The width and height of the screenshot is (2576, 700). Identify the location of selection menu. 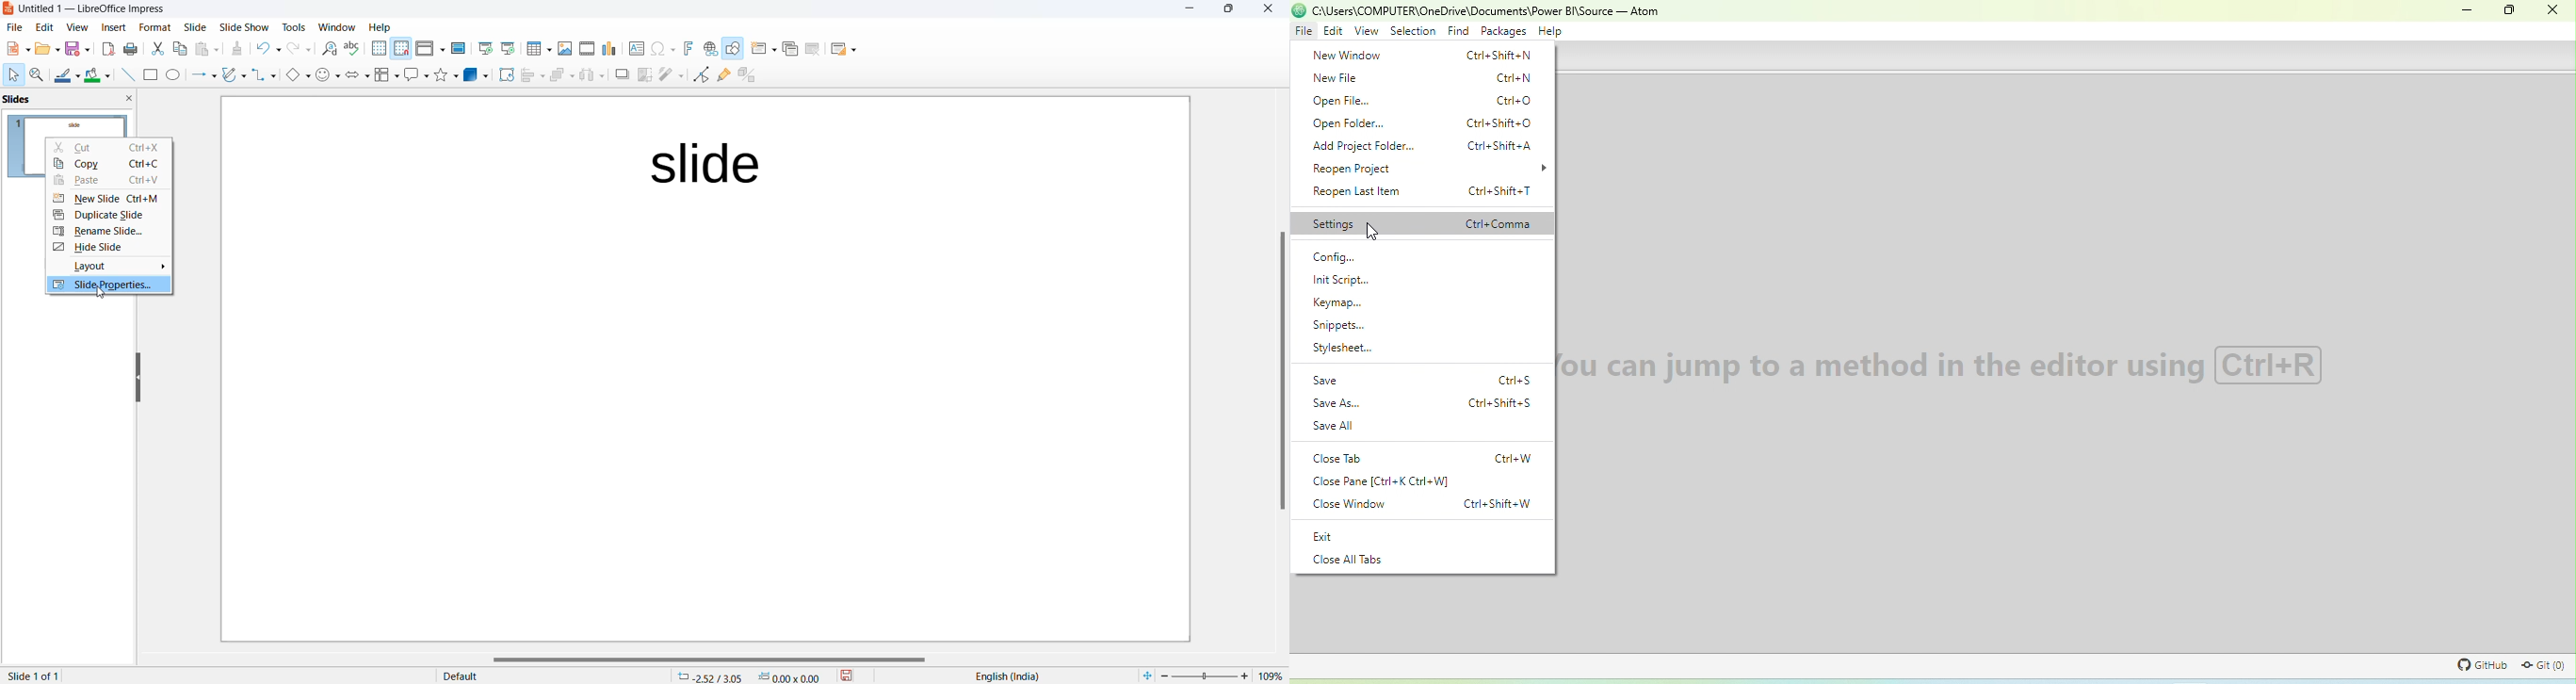
(1414, 31).